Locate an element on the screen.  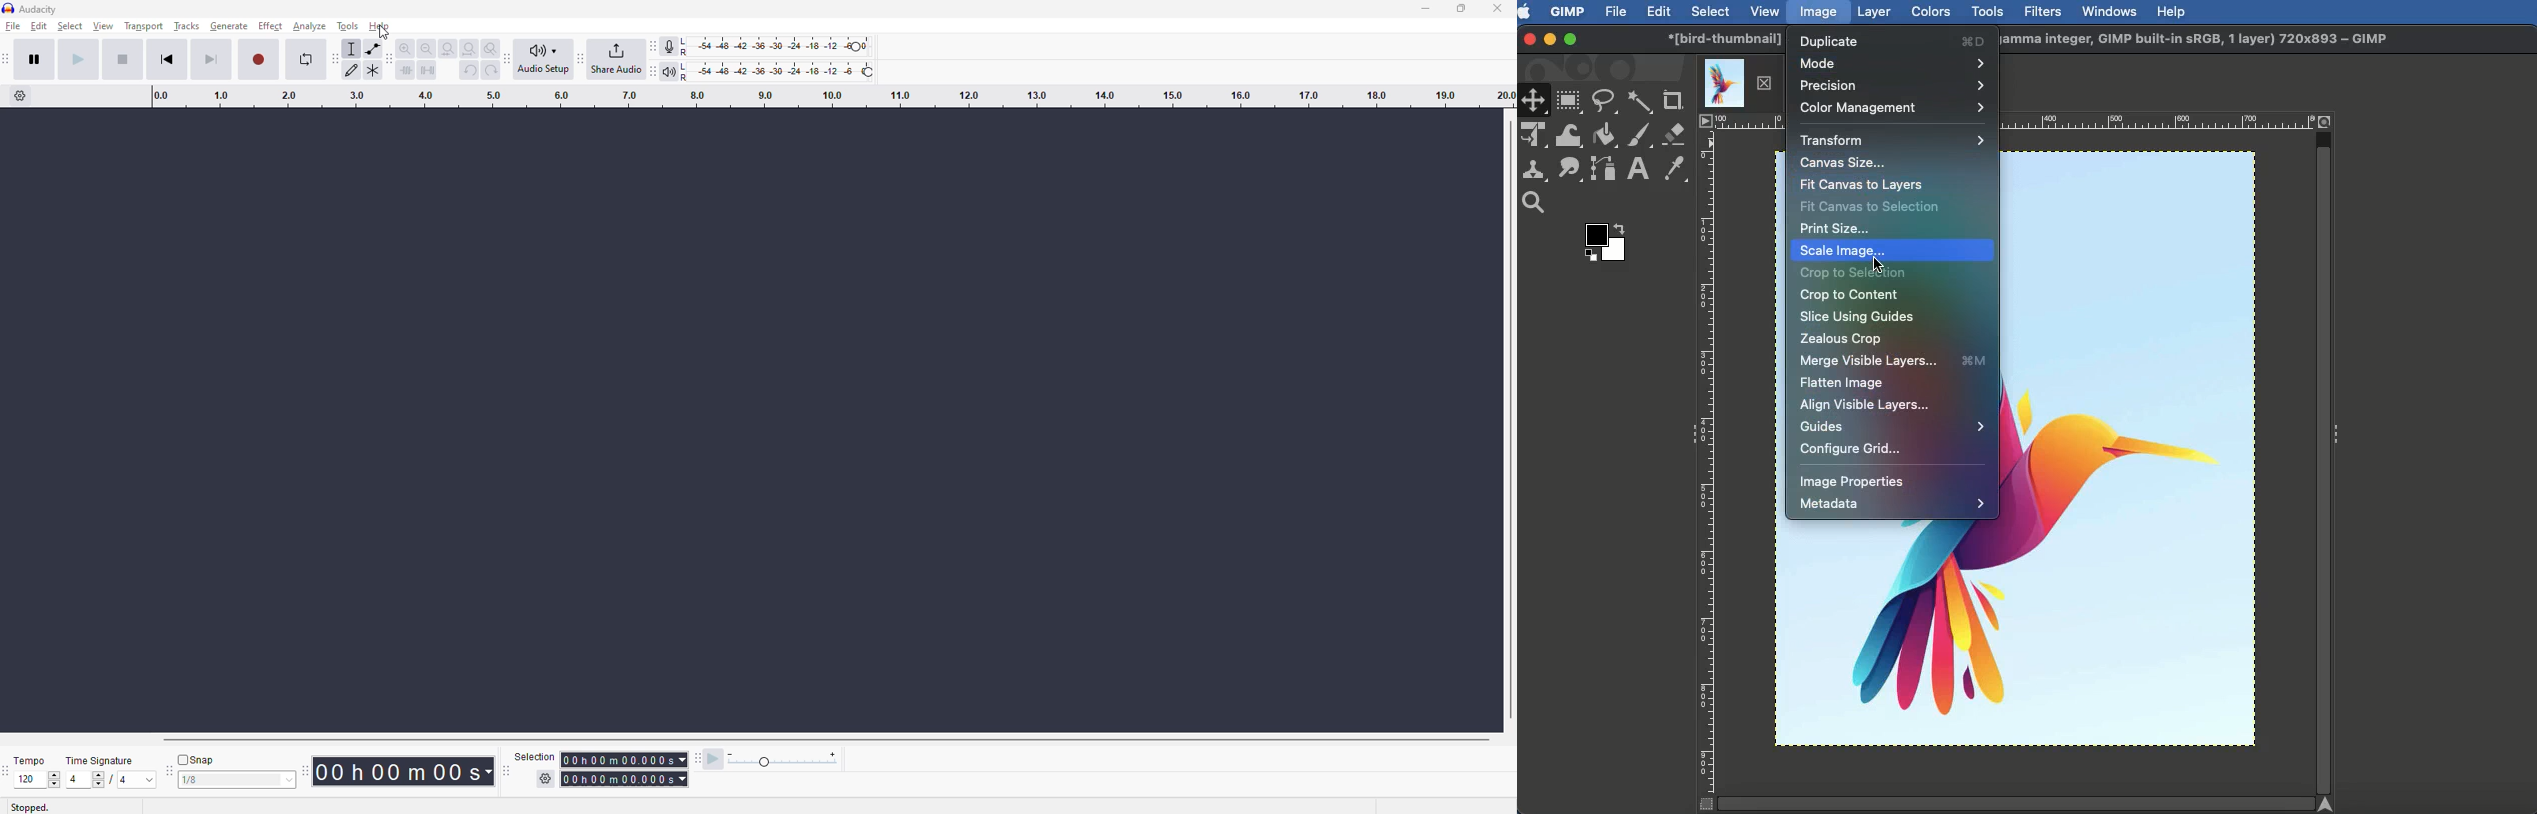
generate is located at coordinates (229, 28).